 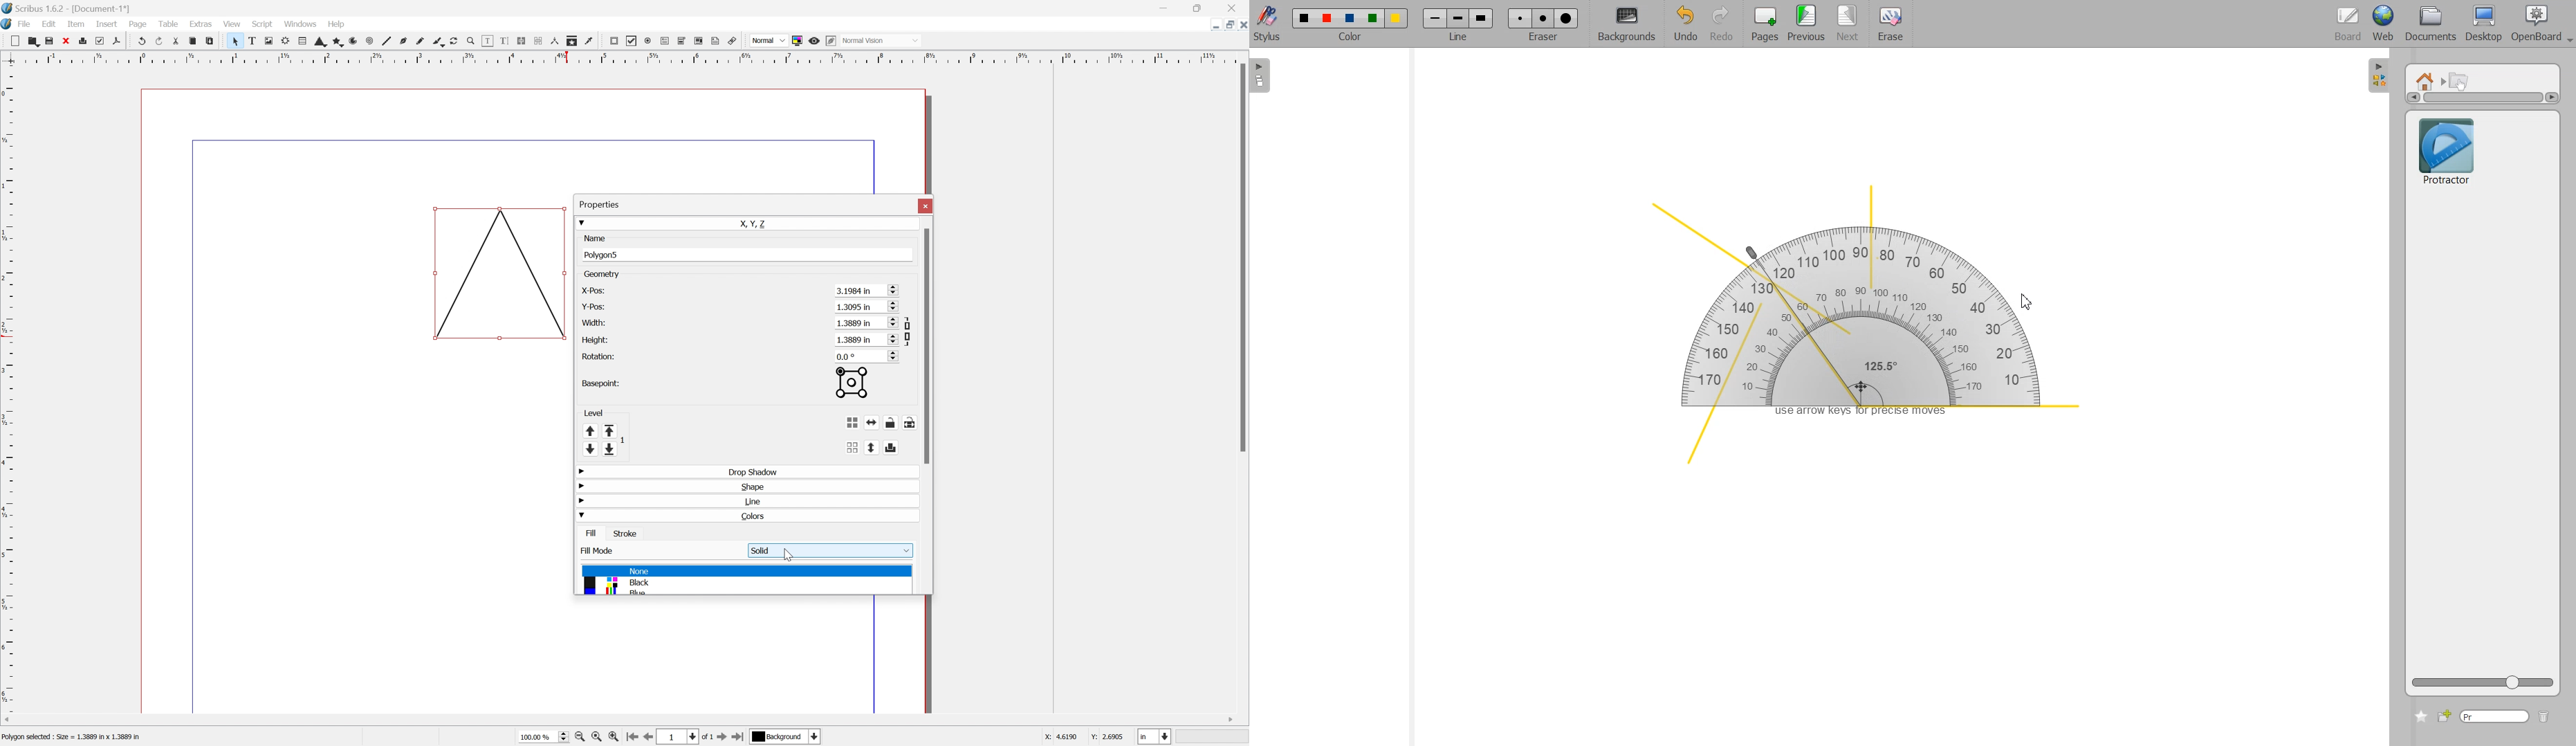 What do you see at coordinates (140, 40) in the screenshot?
I see `Undo` at bounding box center [140, 40].